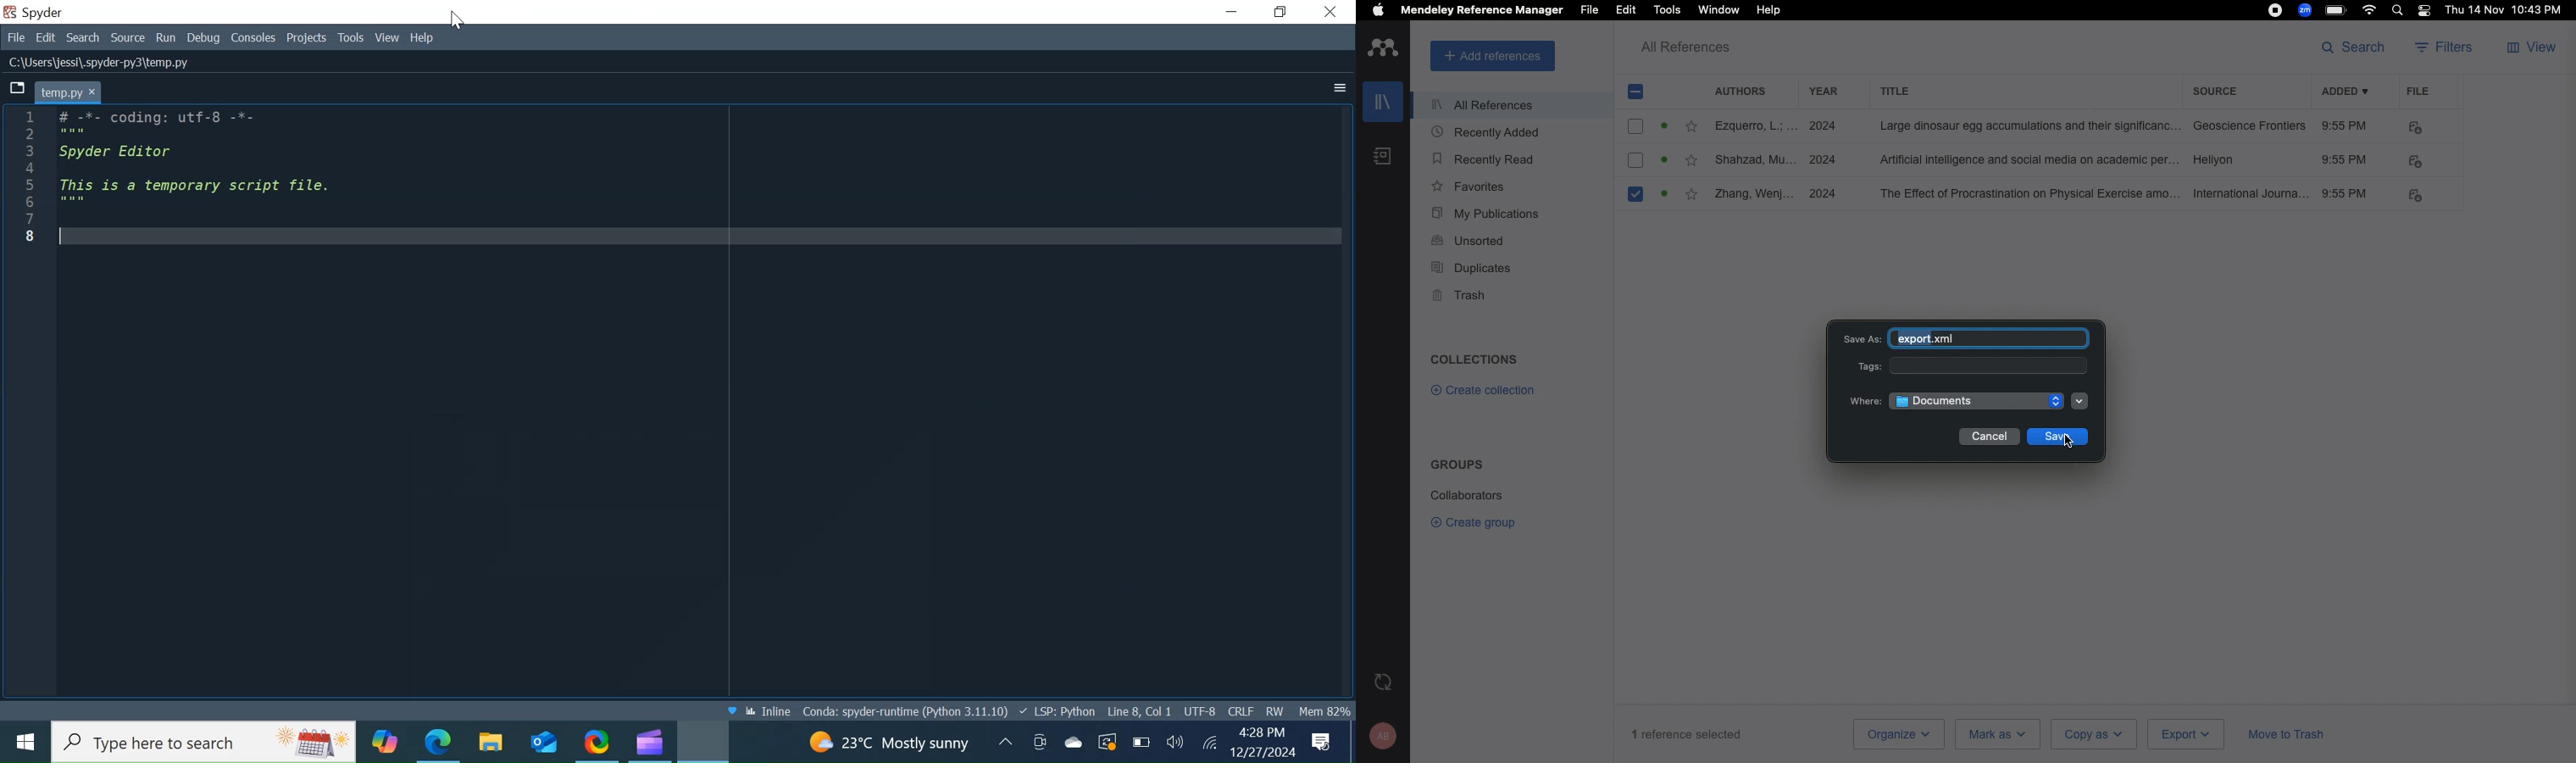 The image size is (2576, 784). Describe the element at coordinates (44, 38) in the screenshot. I see `Edit` at that location.